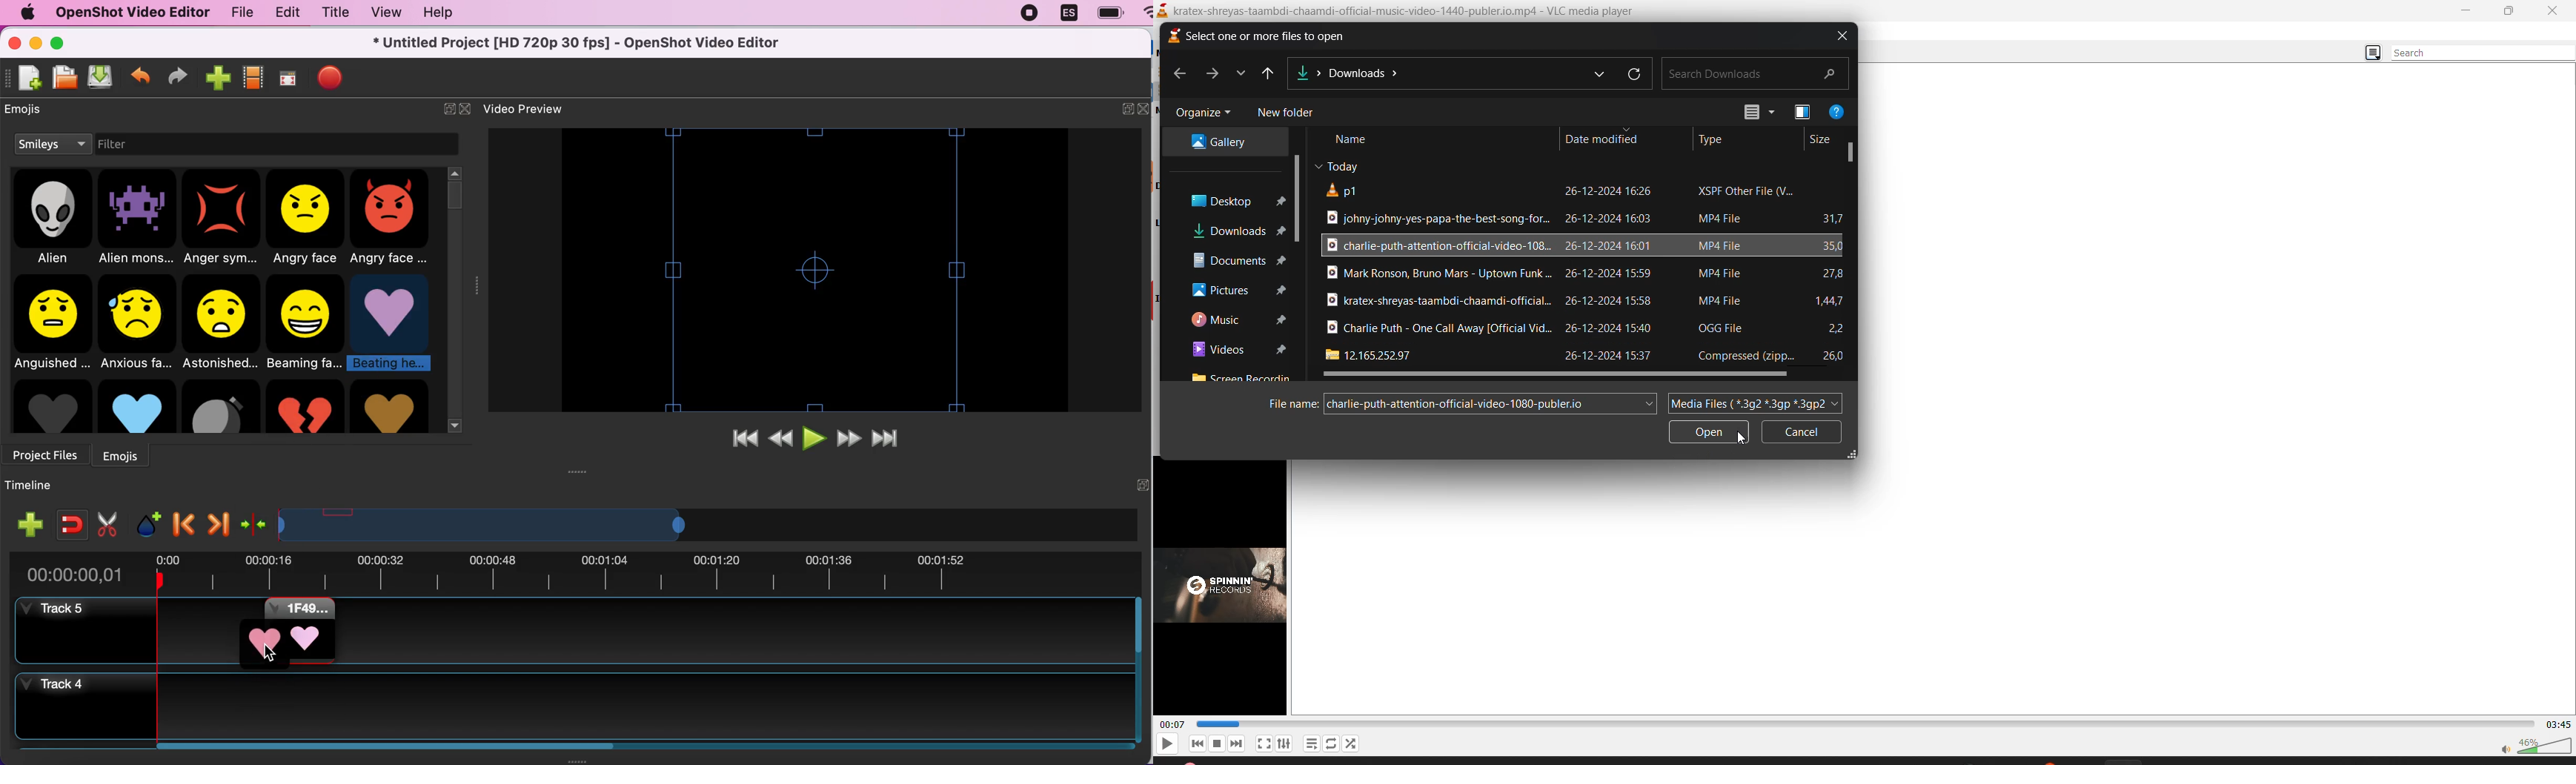 This screenshot has height=784, width=2576. I want to click on anxious, so click(140, 321).